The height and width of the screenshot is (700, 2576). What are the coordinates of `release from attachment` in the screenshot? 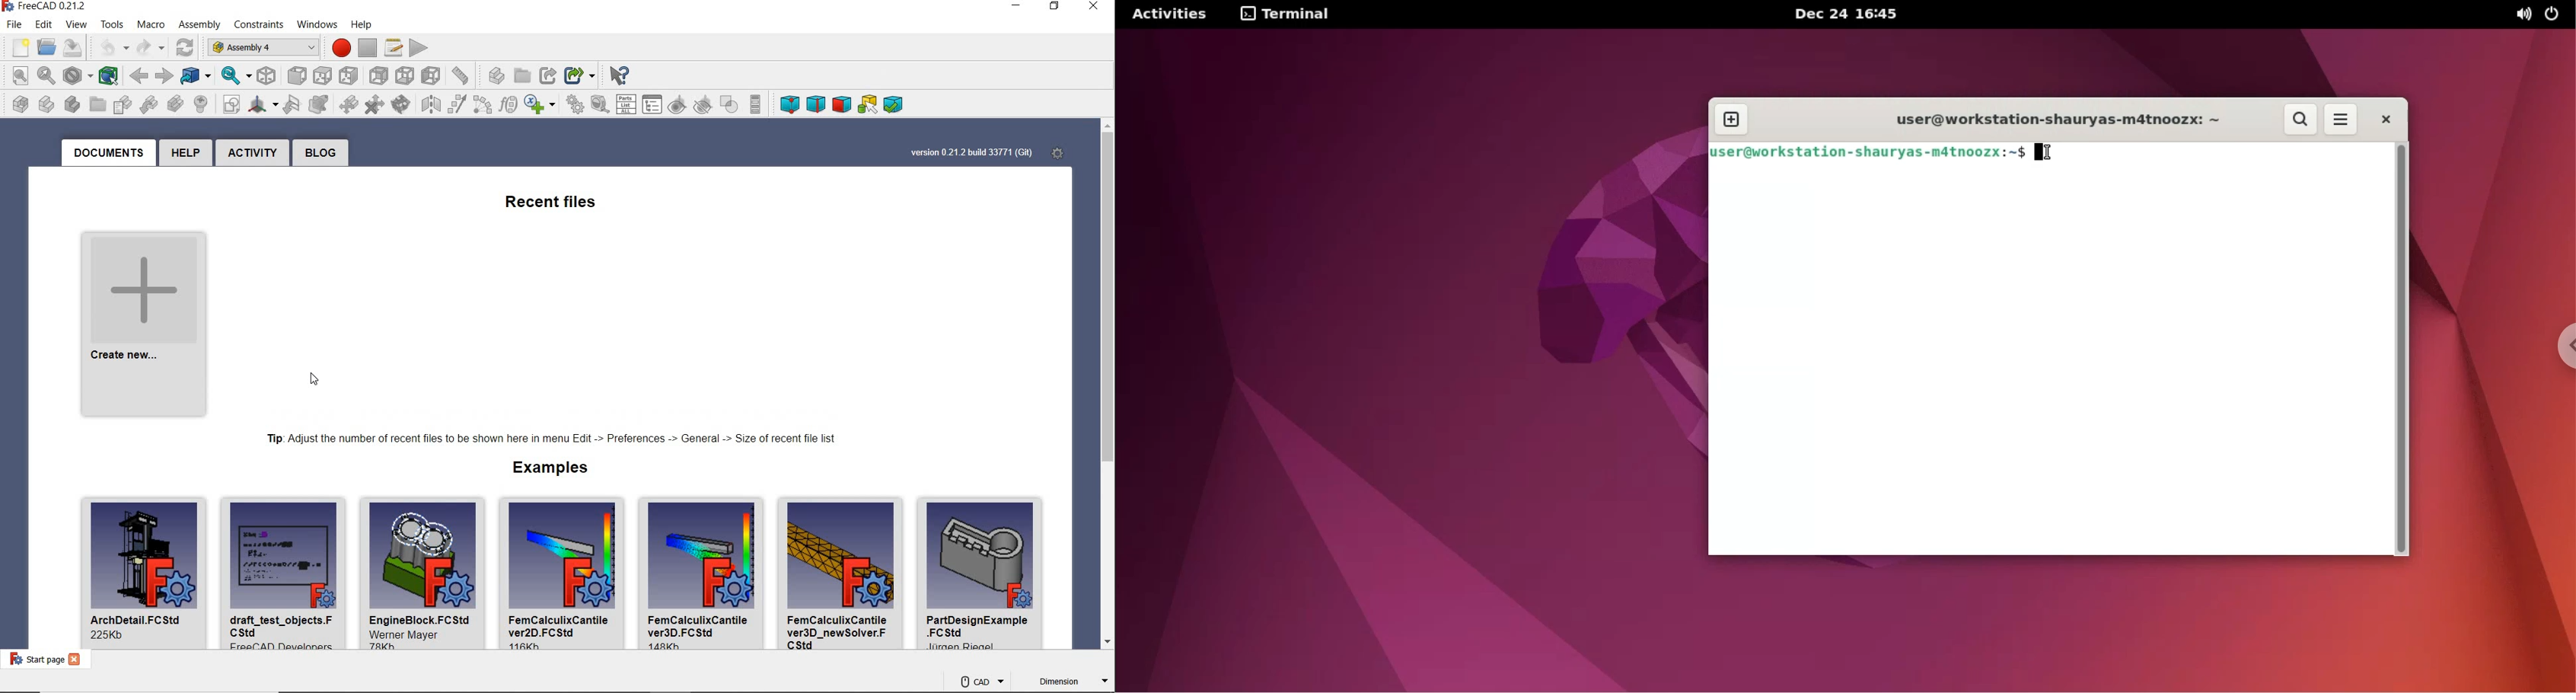 It's located at (375, 104).